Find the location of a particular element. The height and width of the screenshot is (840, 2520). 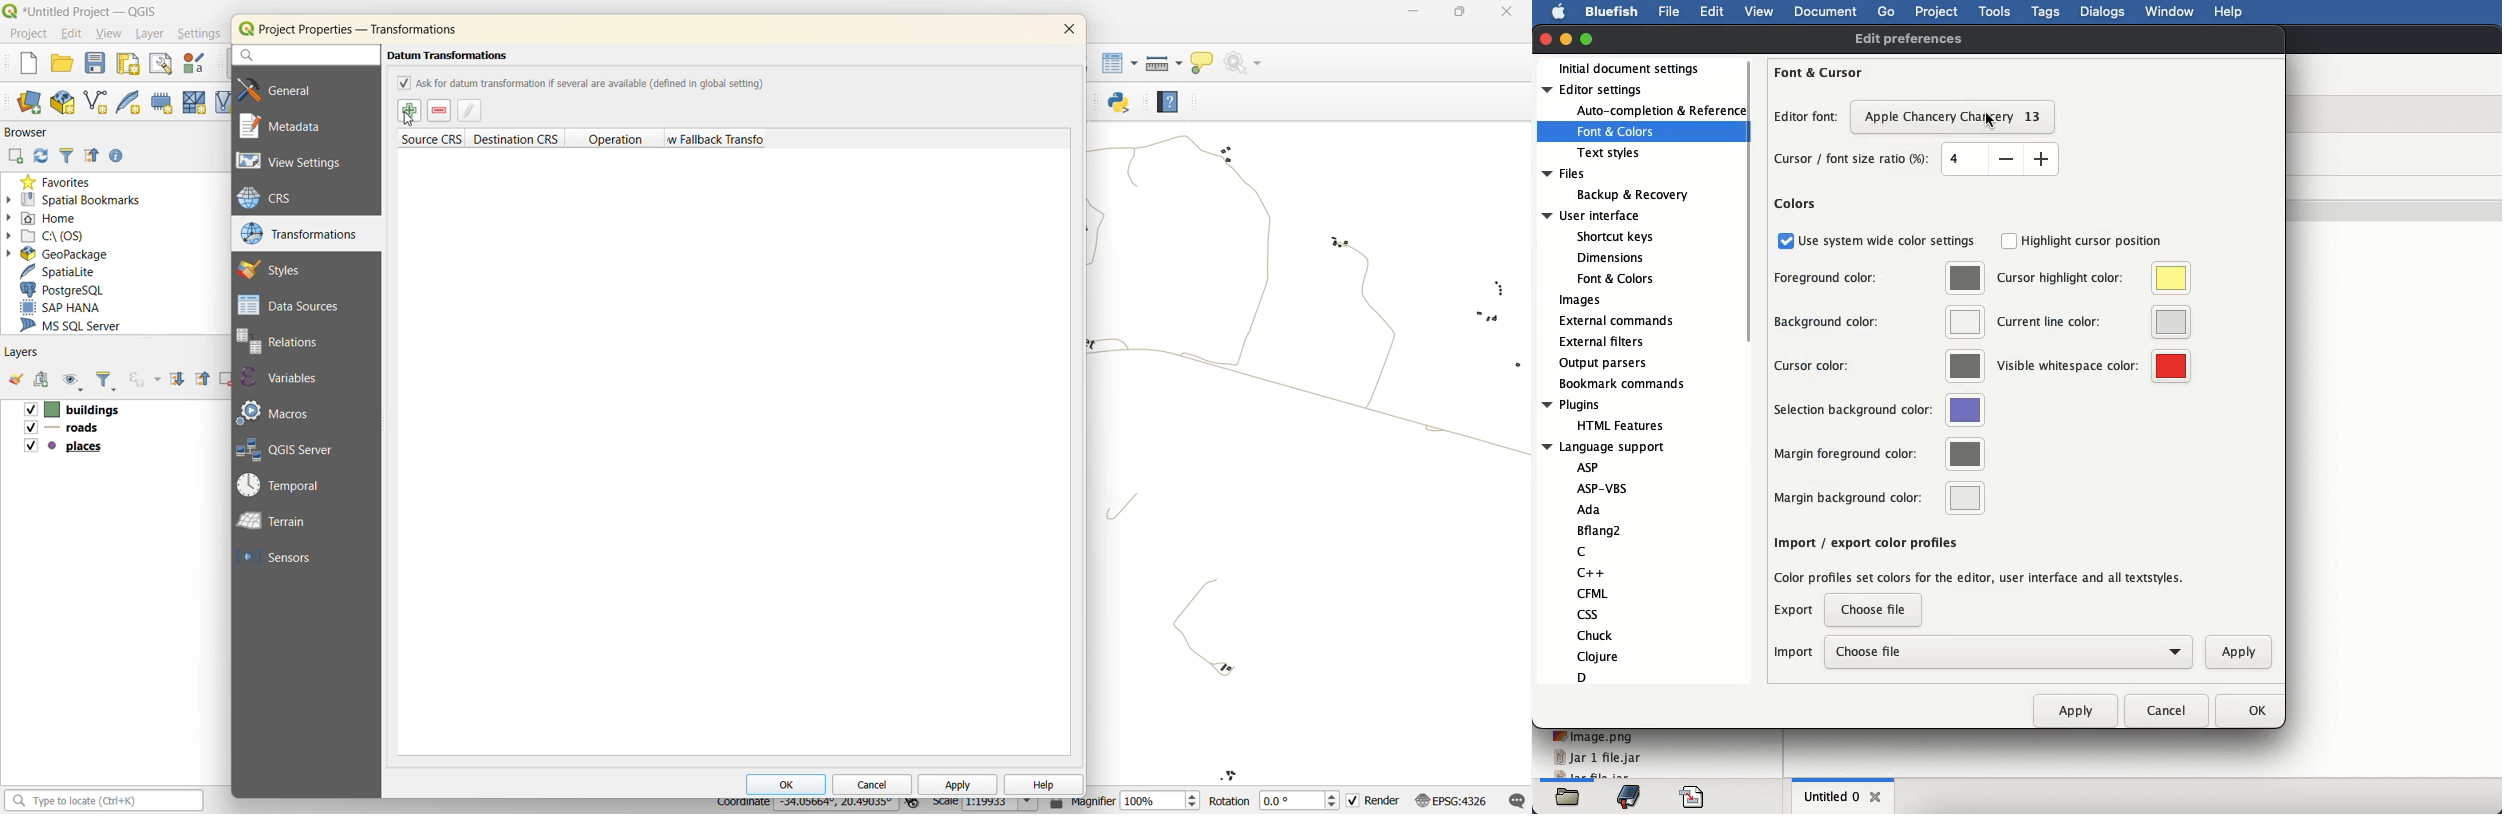

show tips is located at coordinates (1202, 65).